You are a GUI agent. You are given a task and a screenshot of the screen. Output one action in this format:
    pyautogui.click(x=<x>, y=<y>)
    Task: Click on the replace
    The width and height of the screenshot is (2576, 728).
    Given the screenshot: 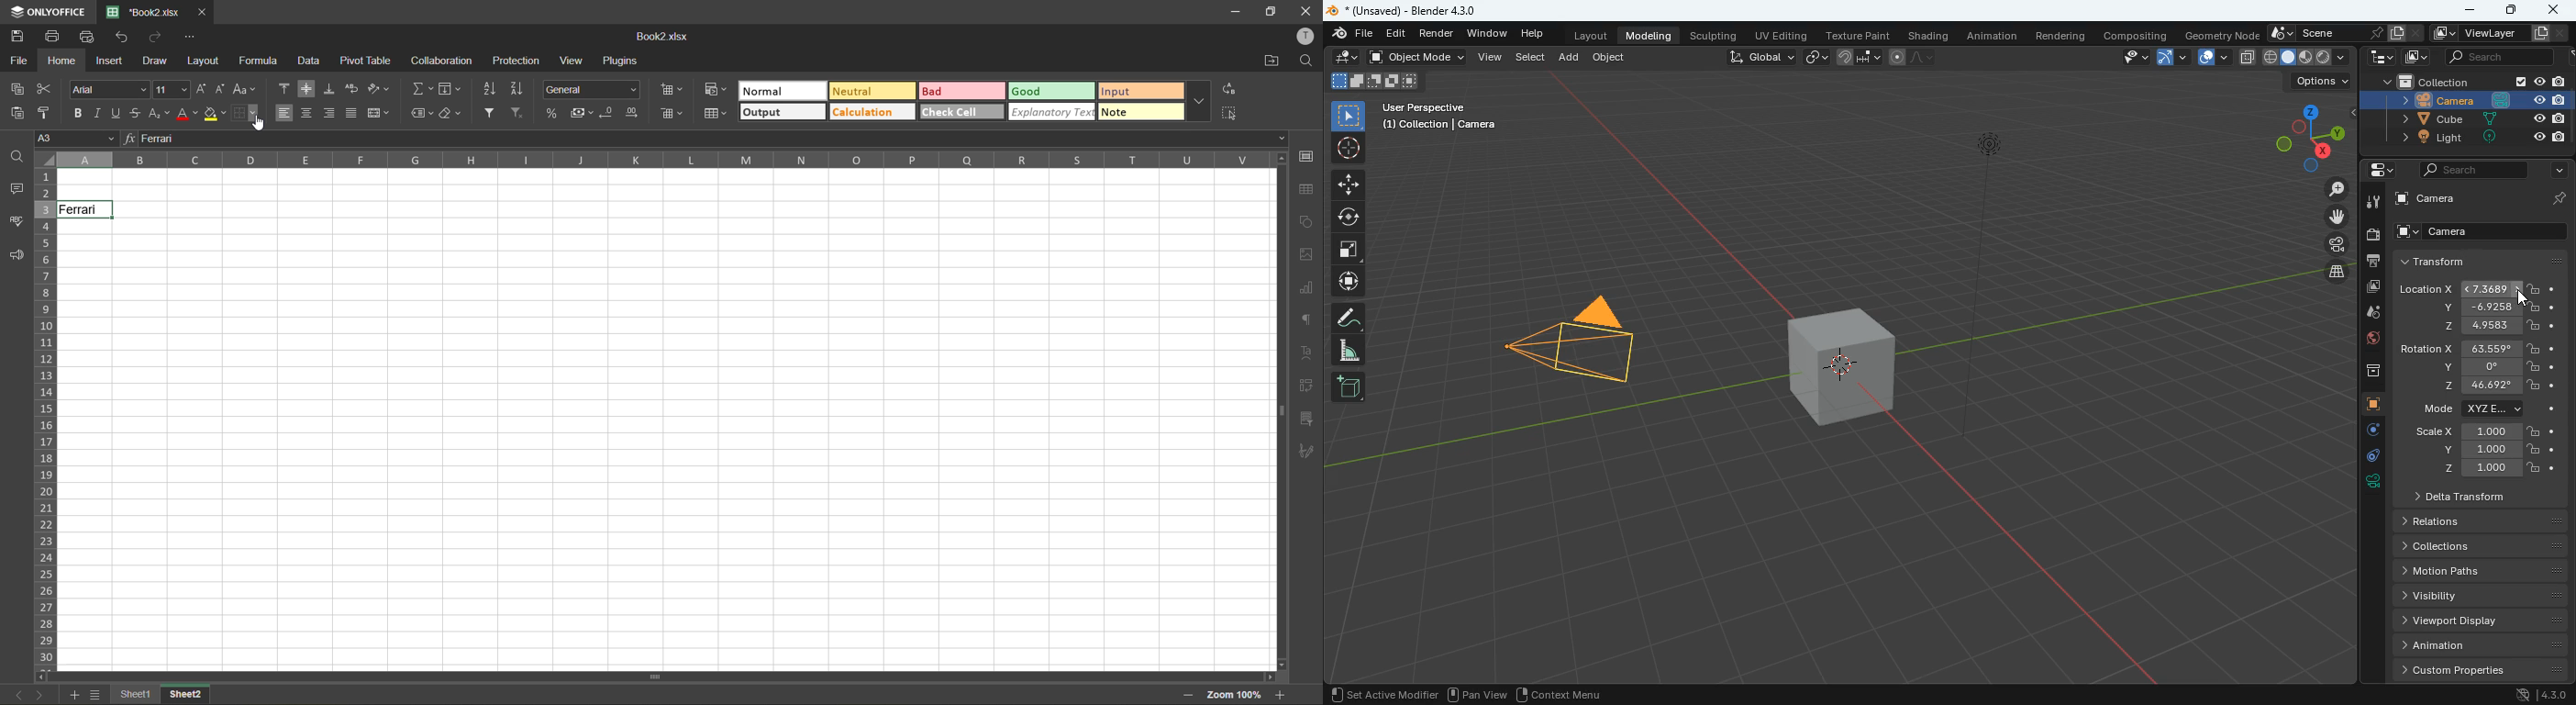 What is the action you would take?
    pyautogui.click(x=1231, y=88)
    